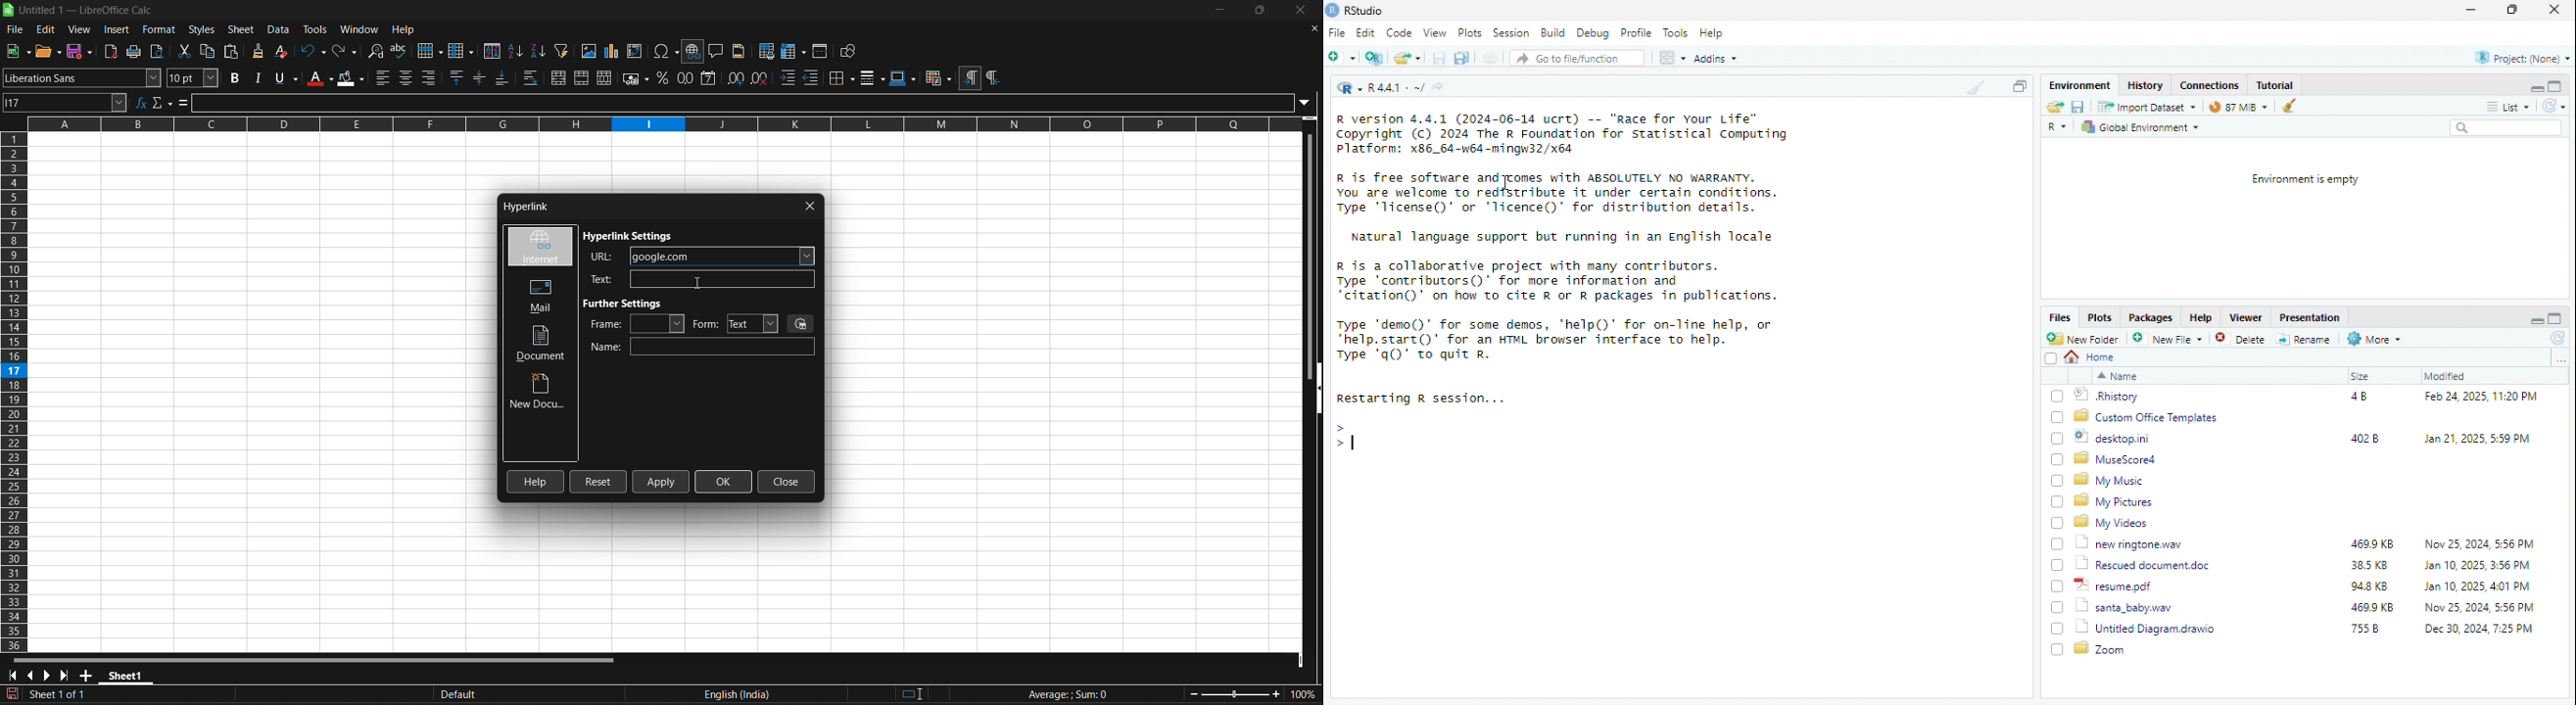 This screenshot has height=728, width=2576. Describe the element at coordinates (1713, 33) in the screenshot. I see `Help` at that location.